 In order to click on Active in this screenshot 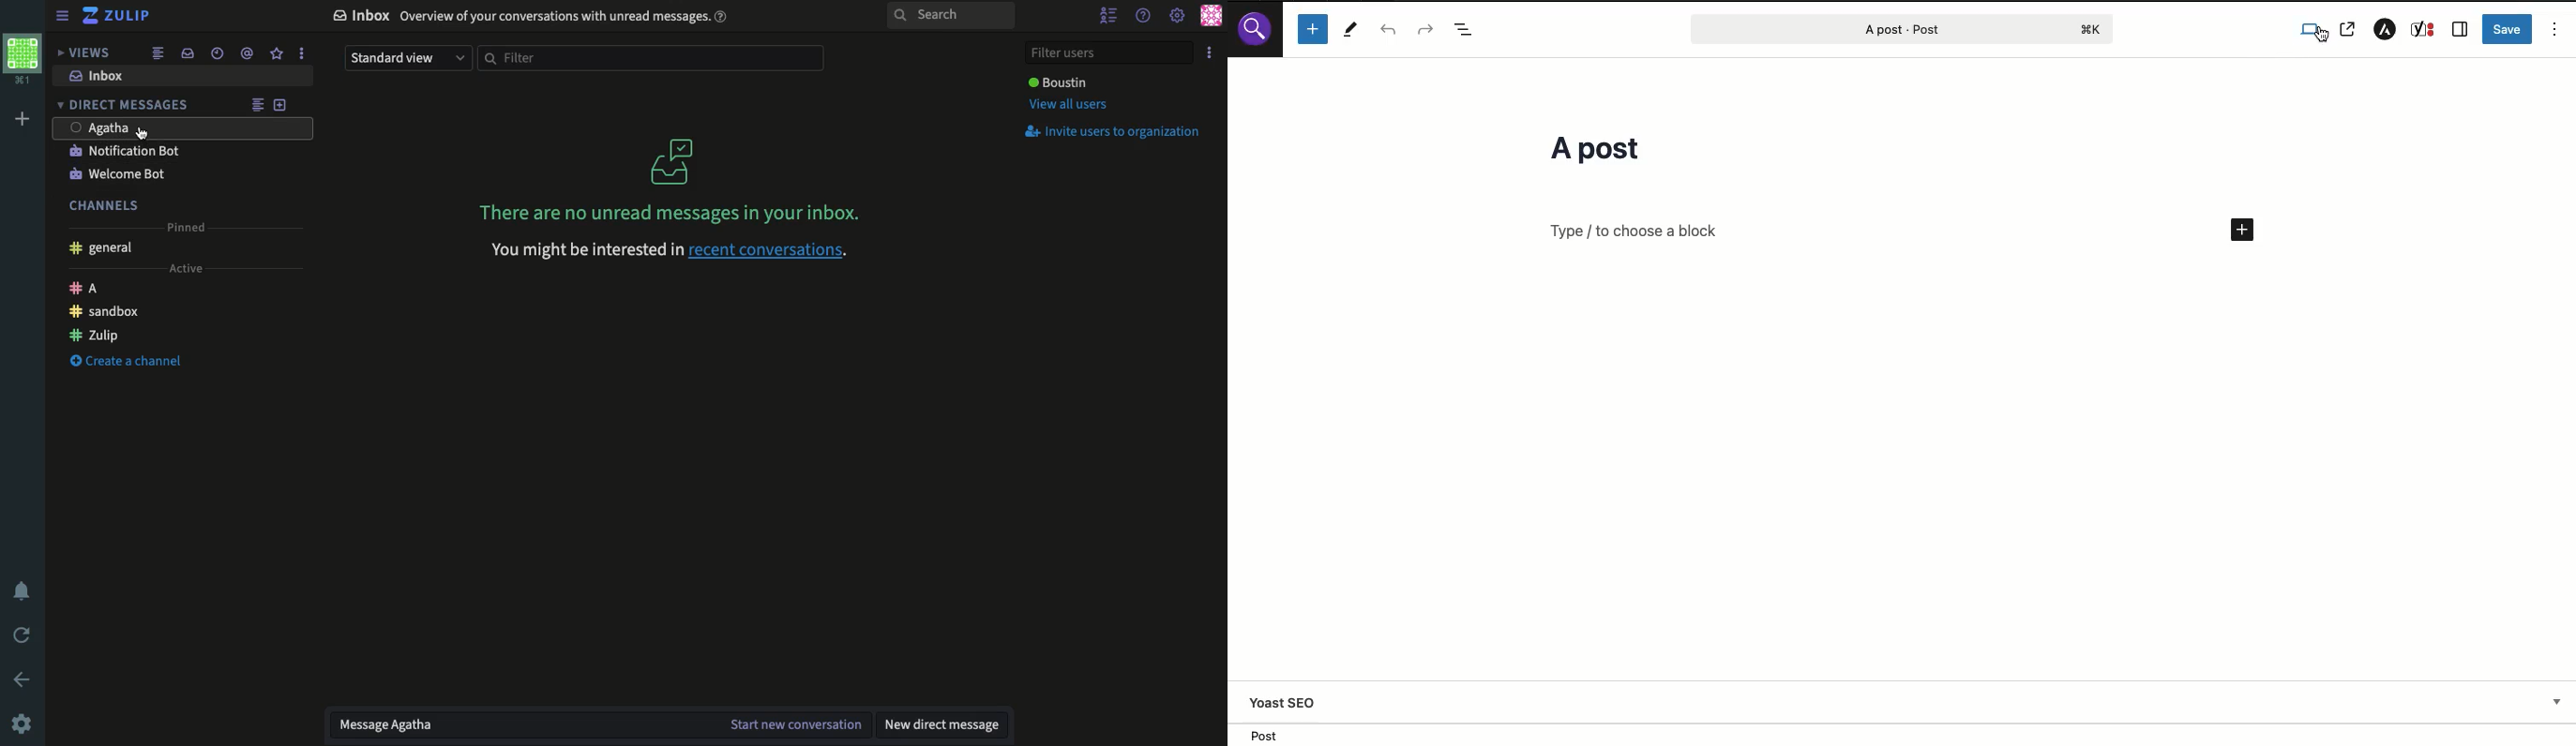, I will do `click(185, 271)`.